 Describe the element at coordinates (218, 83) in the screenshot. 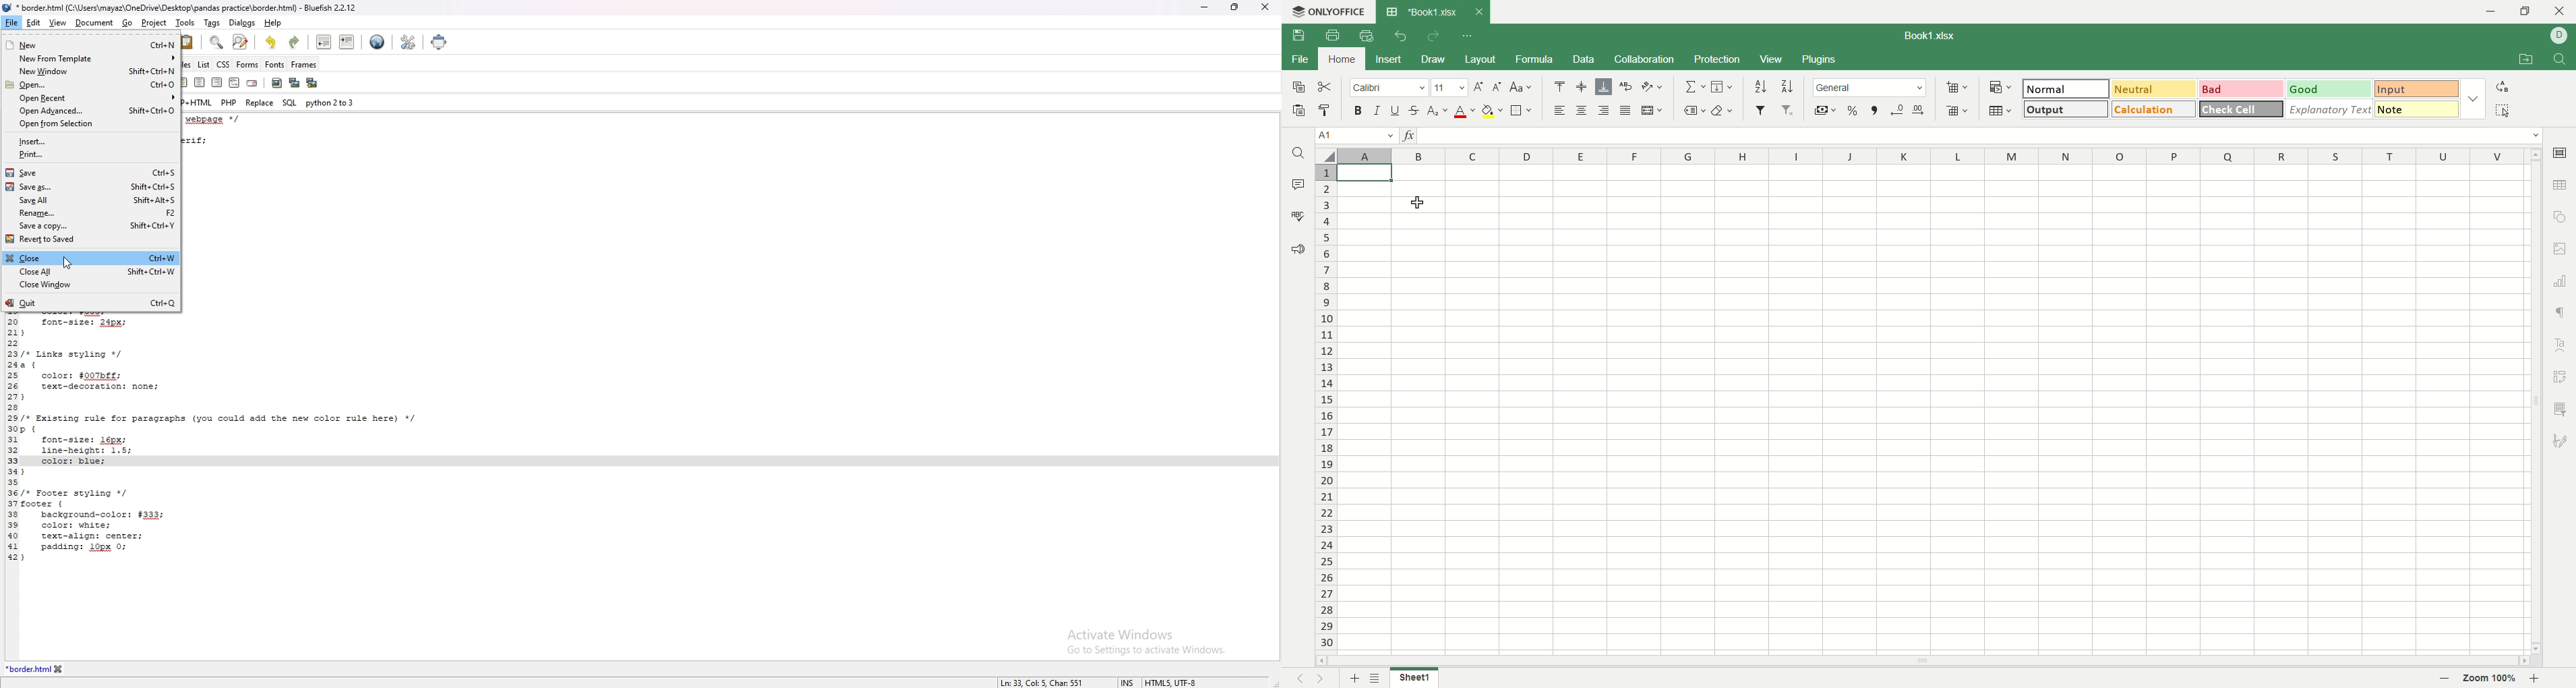

I see `right justify` at that location.